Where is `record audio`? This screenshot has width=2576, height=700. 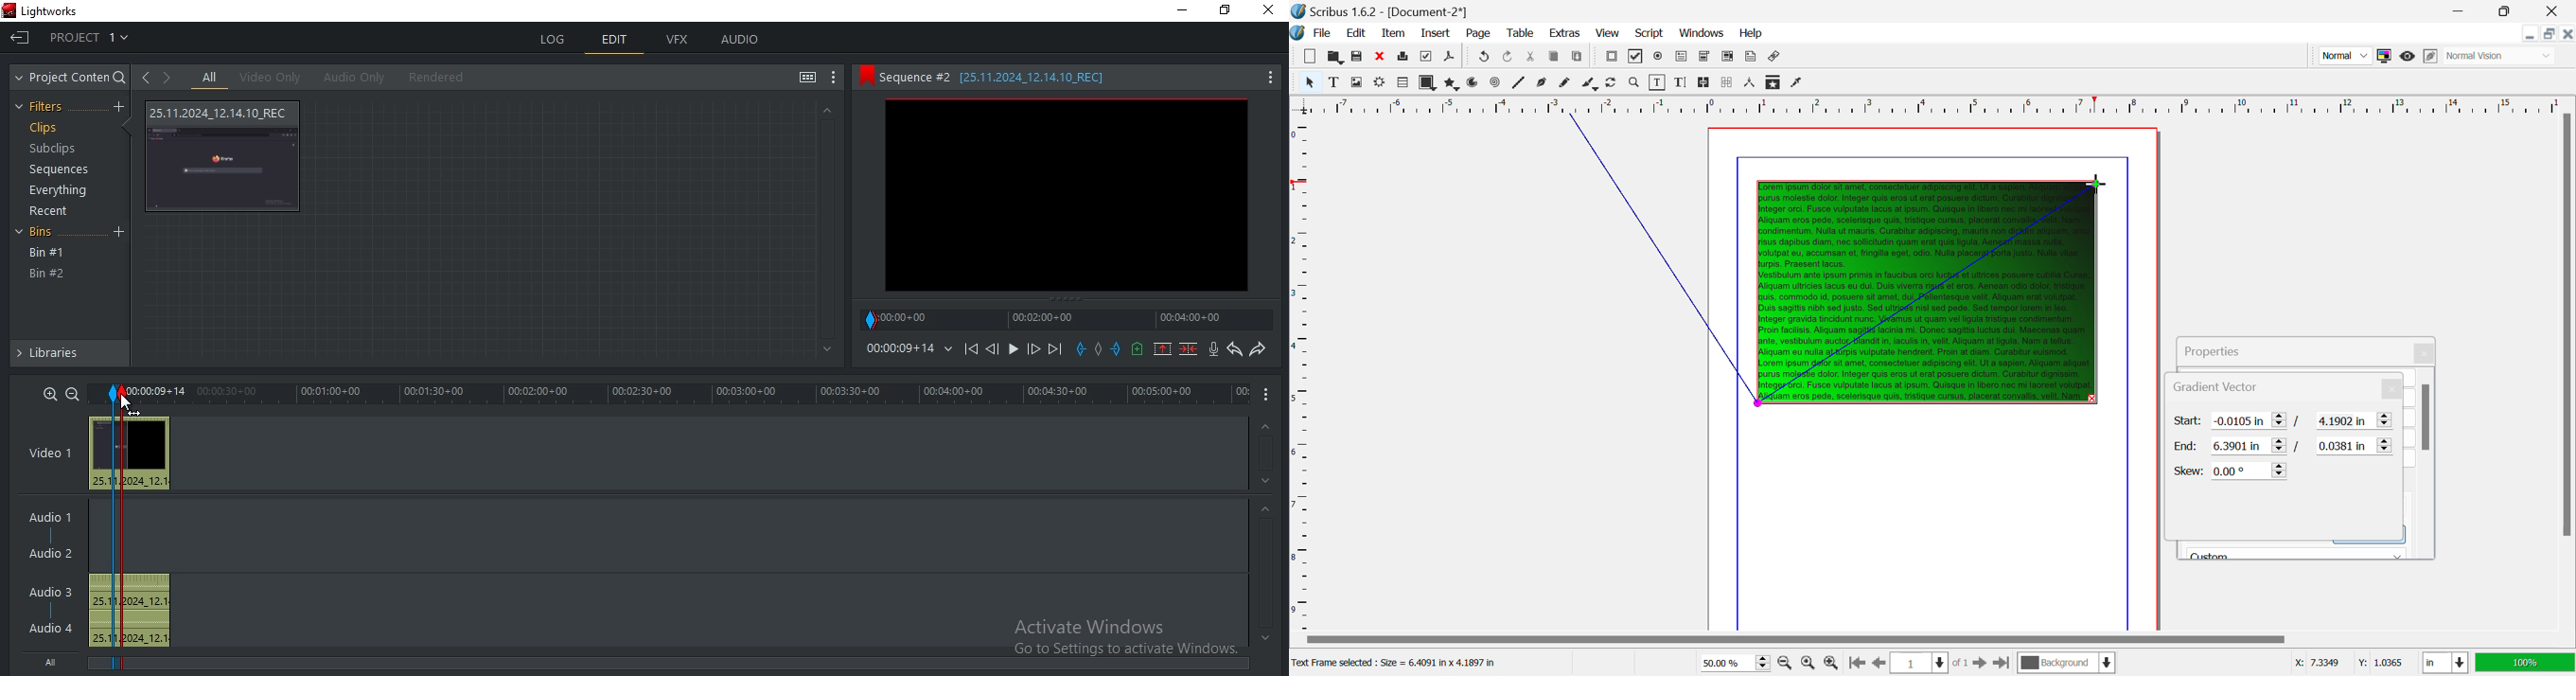
record audio is located at coordinates (1213, 349).